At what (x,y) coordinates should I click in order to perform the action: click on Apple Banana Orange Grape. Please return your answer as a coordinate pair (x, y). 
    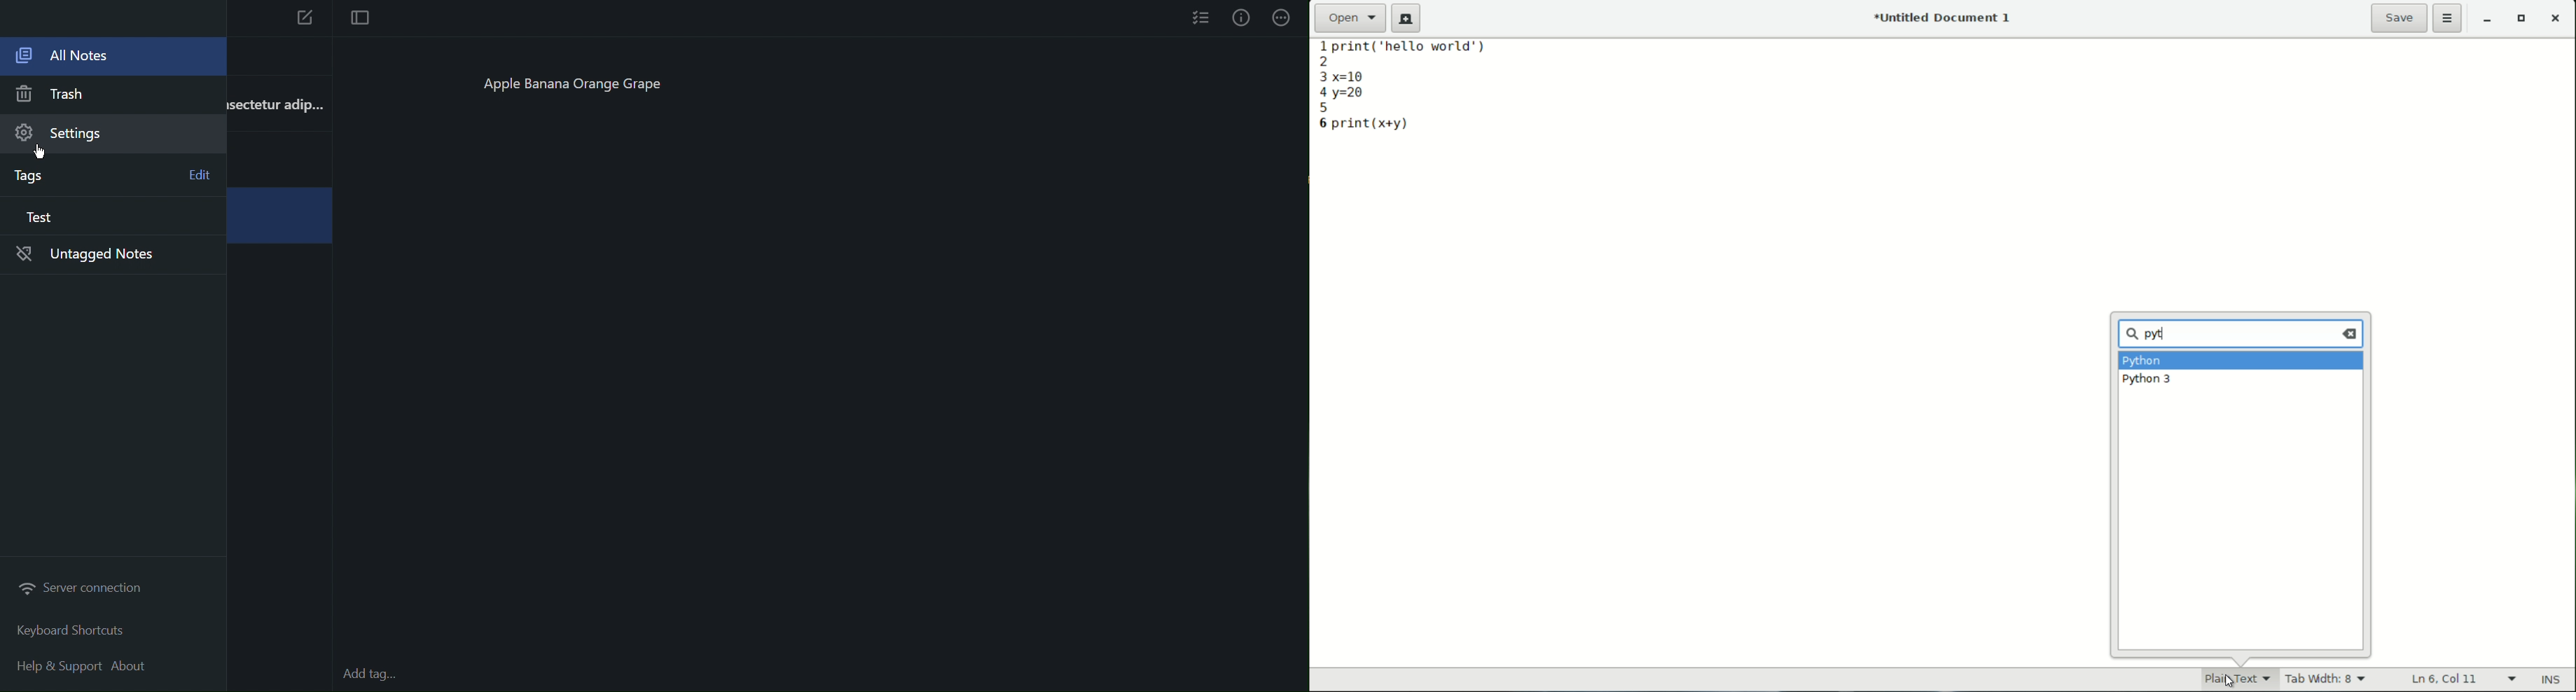
    Looking at the image, I should click on (580, 87).